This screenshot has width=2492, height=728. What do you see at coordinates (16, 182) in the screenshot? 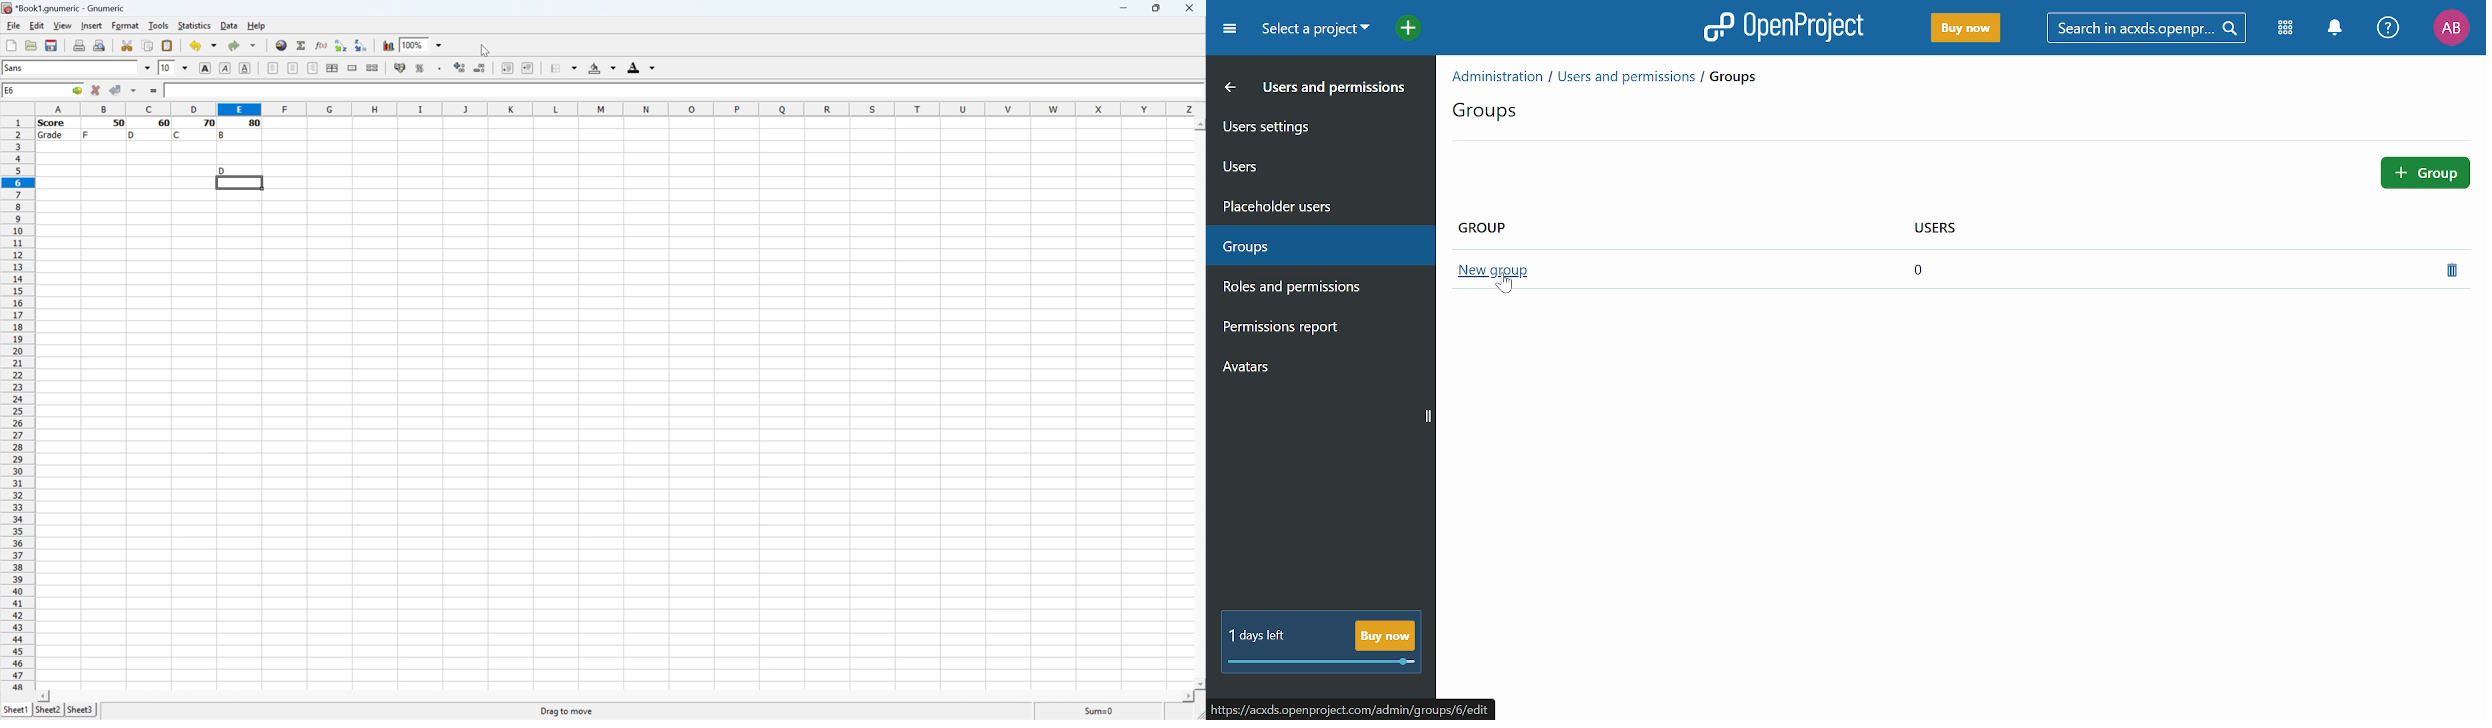
I see `selected 6 Row` at bounding box center [16, 182].